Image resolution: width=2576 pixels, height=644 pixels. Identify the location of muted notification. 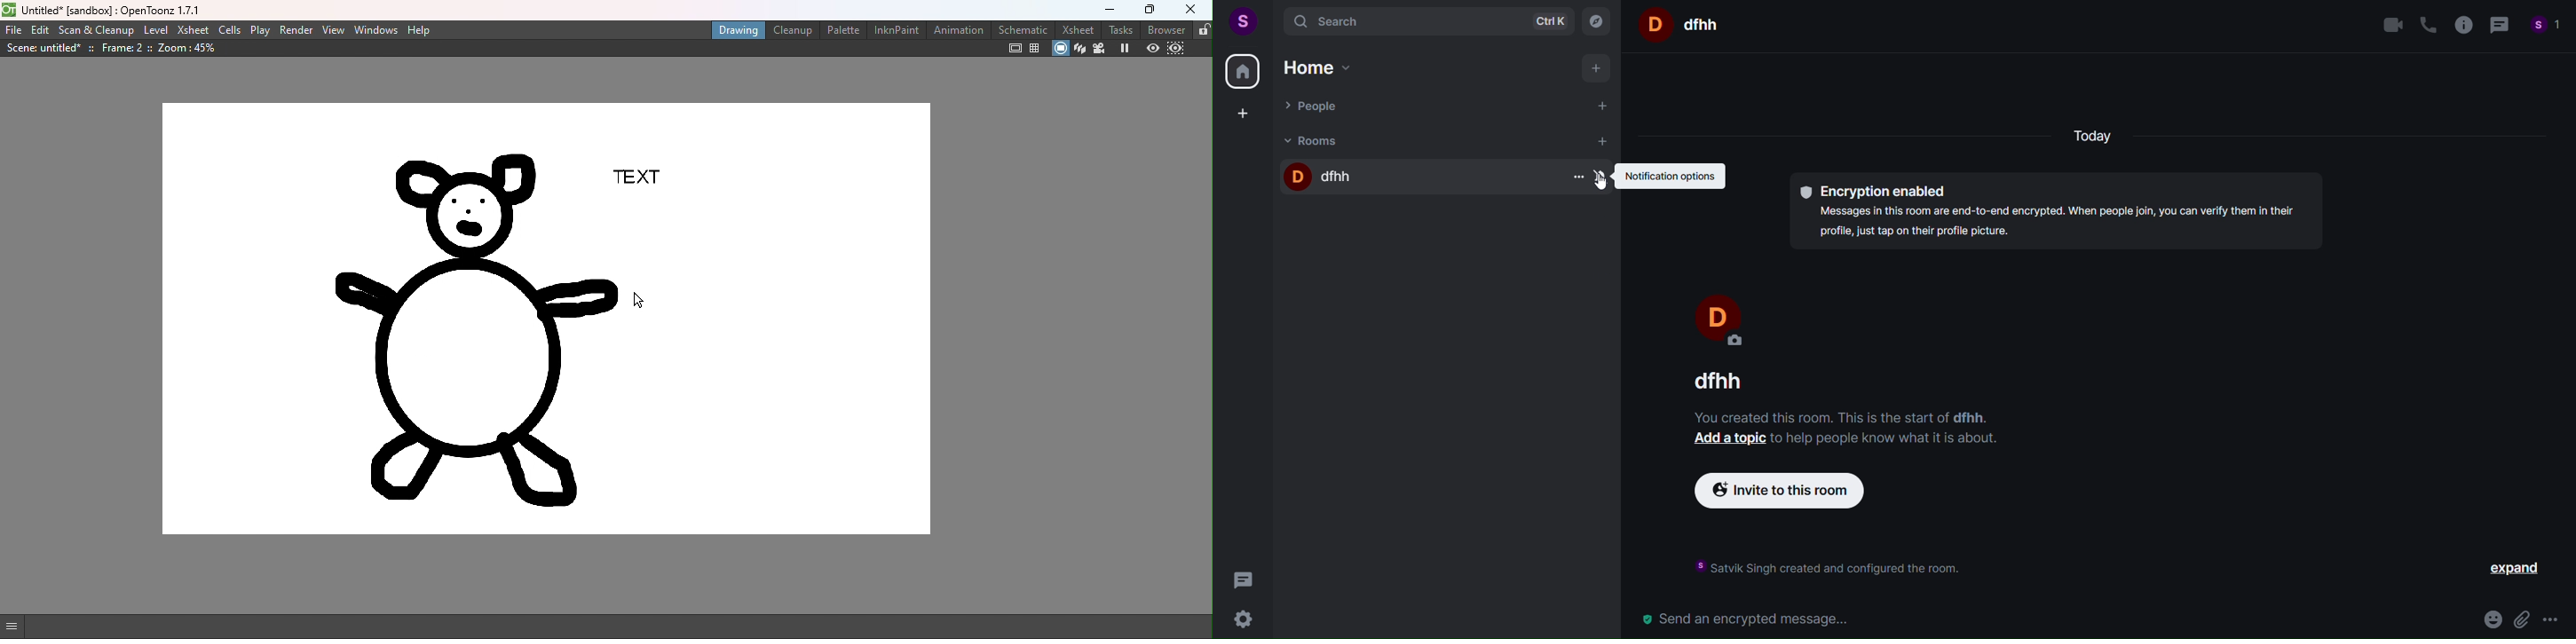
(1602, 178).